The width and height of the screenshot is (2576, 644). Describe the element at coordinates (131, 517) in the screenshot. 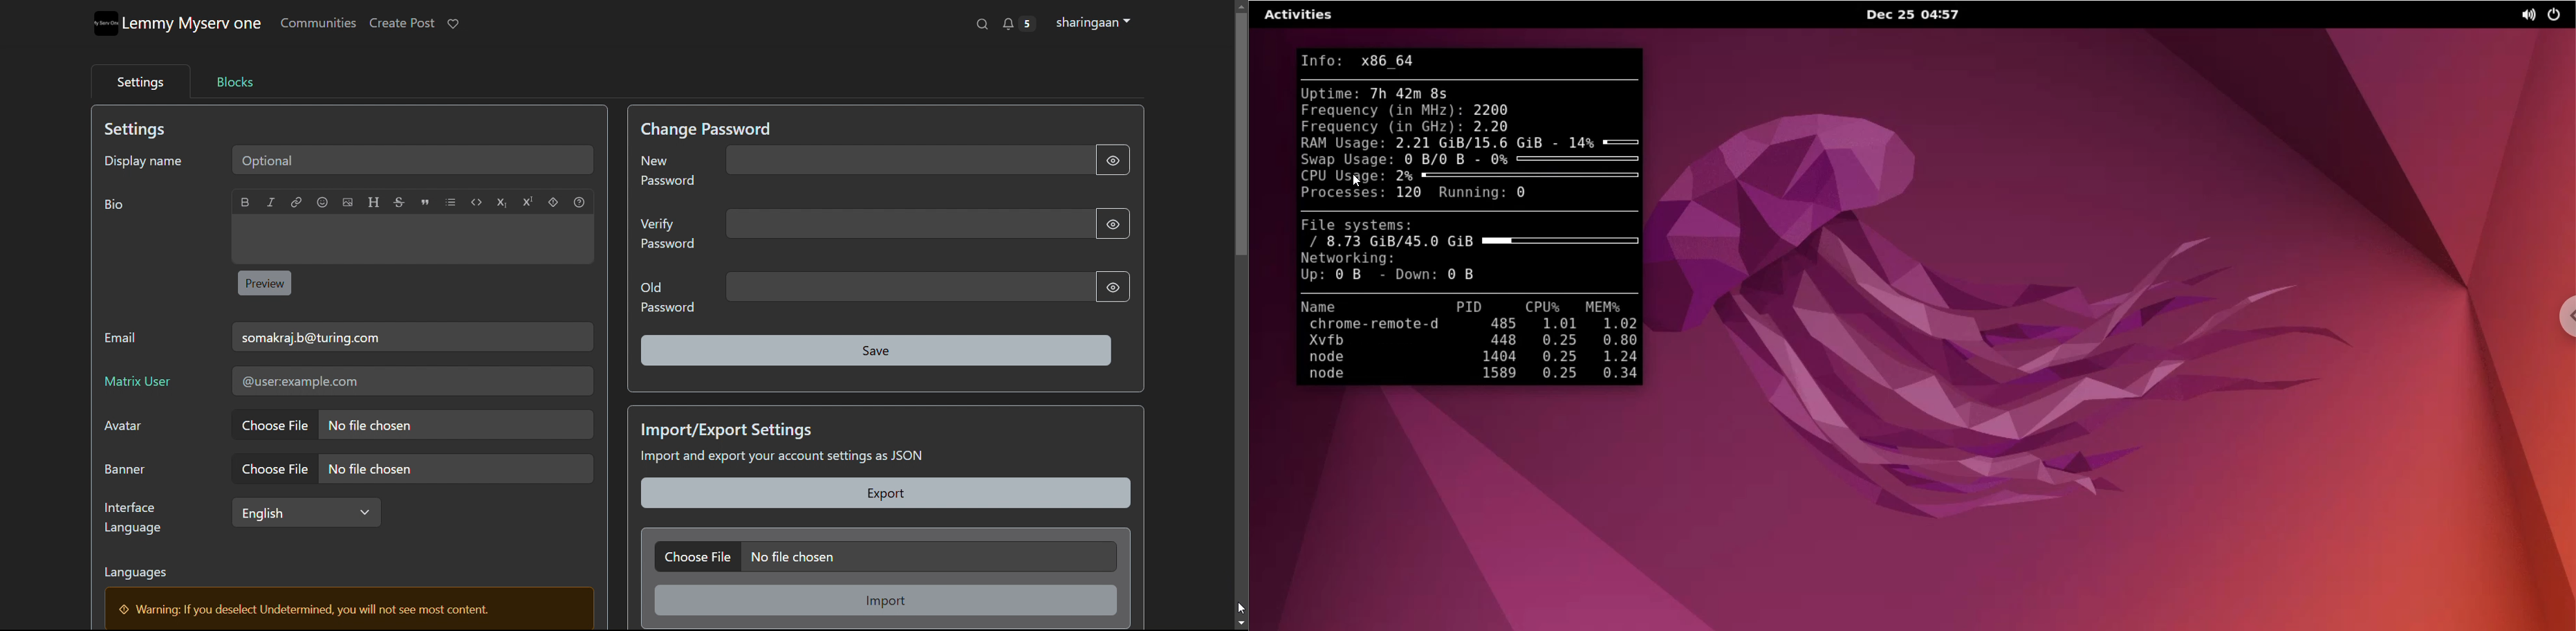

I see `Interface
[ELIE]` at that location.